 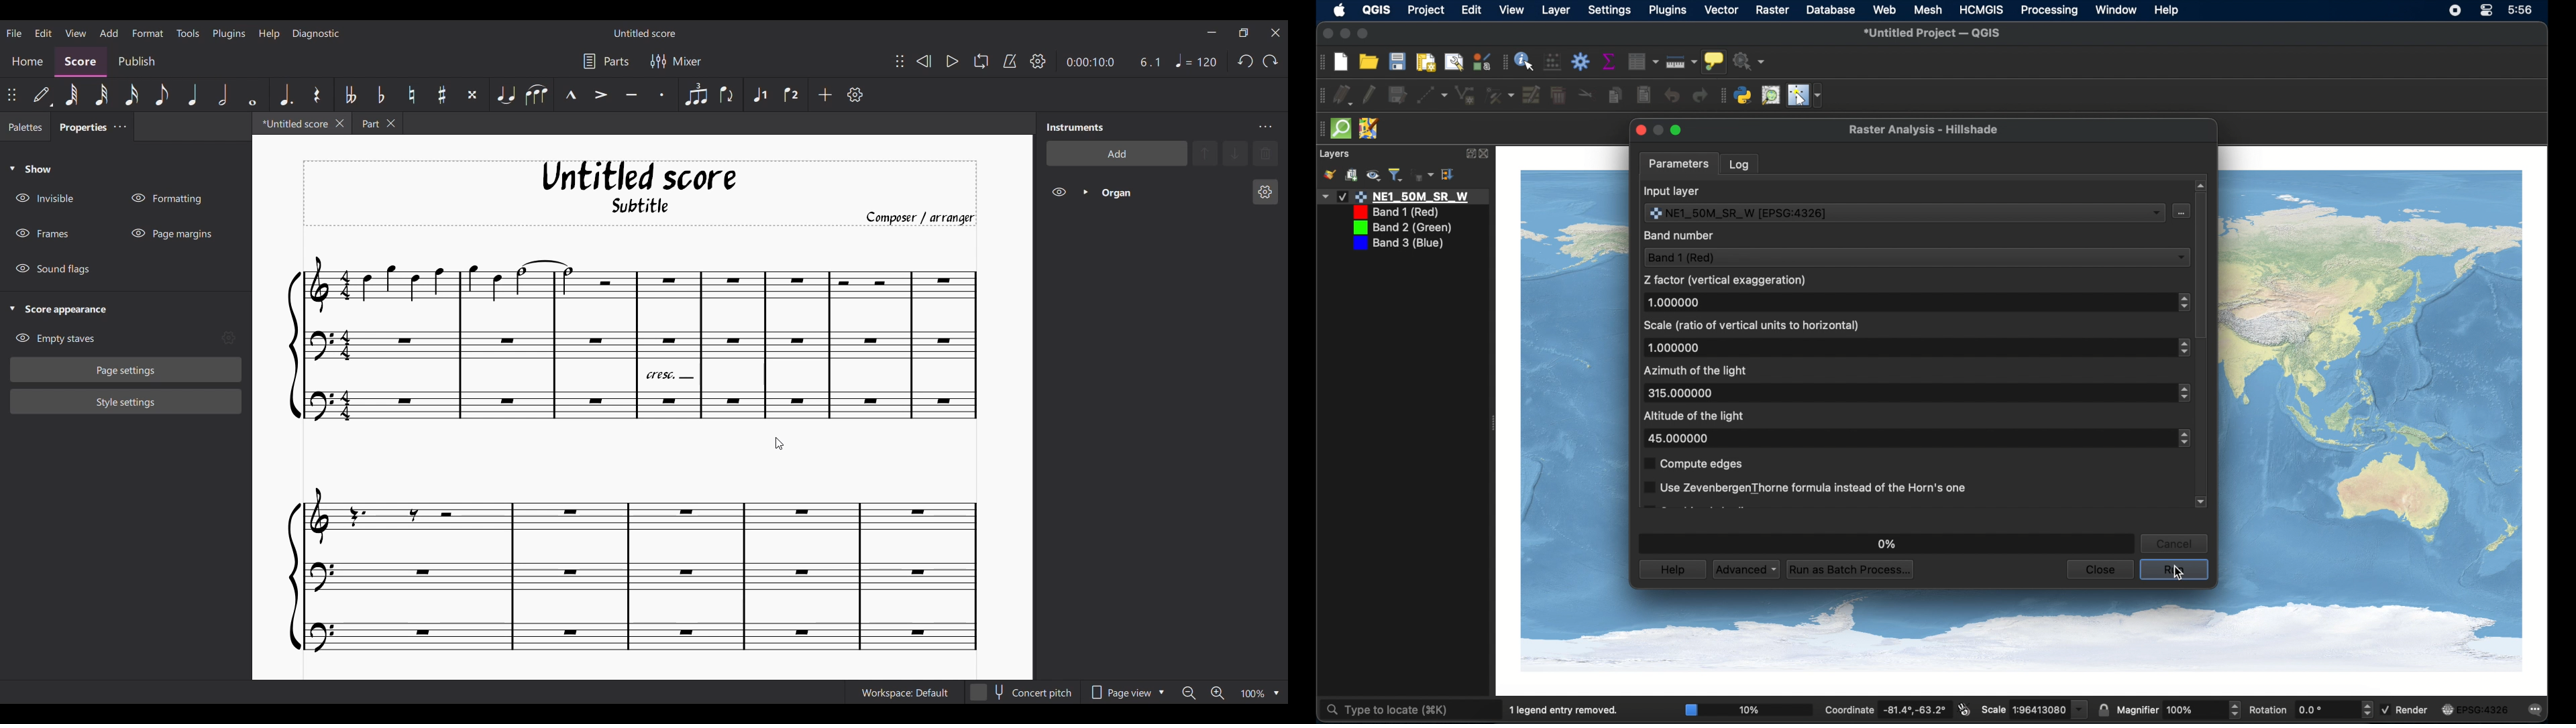 I want to click on Accent, so click(x=600, y=95).